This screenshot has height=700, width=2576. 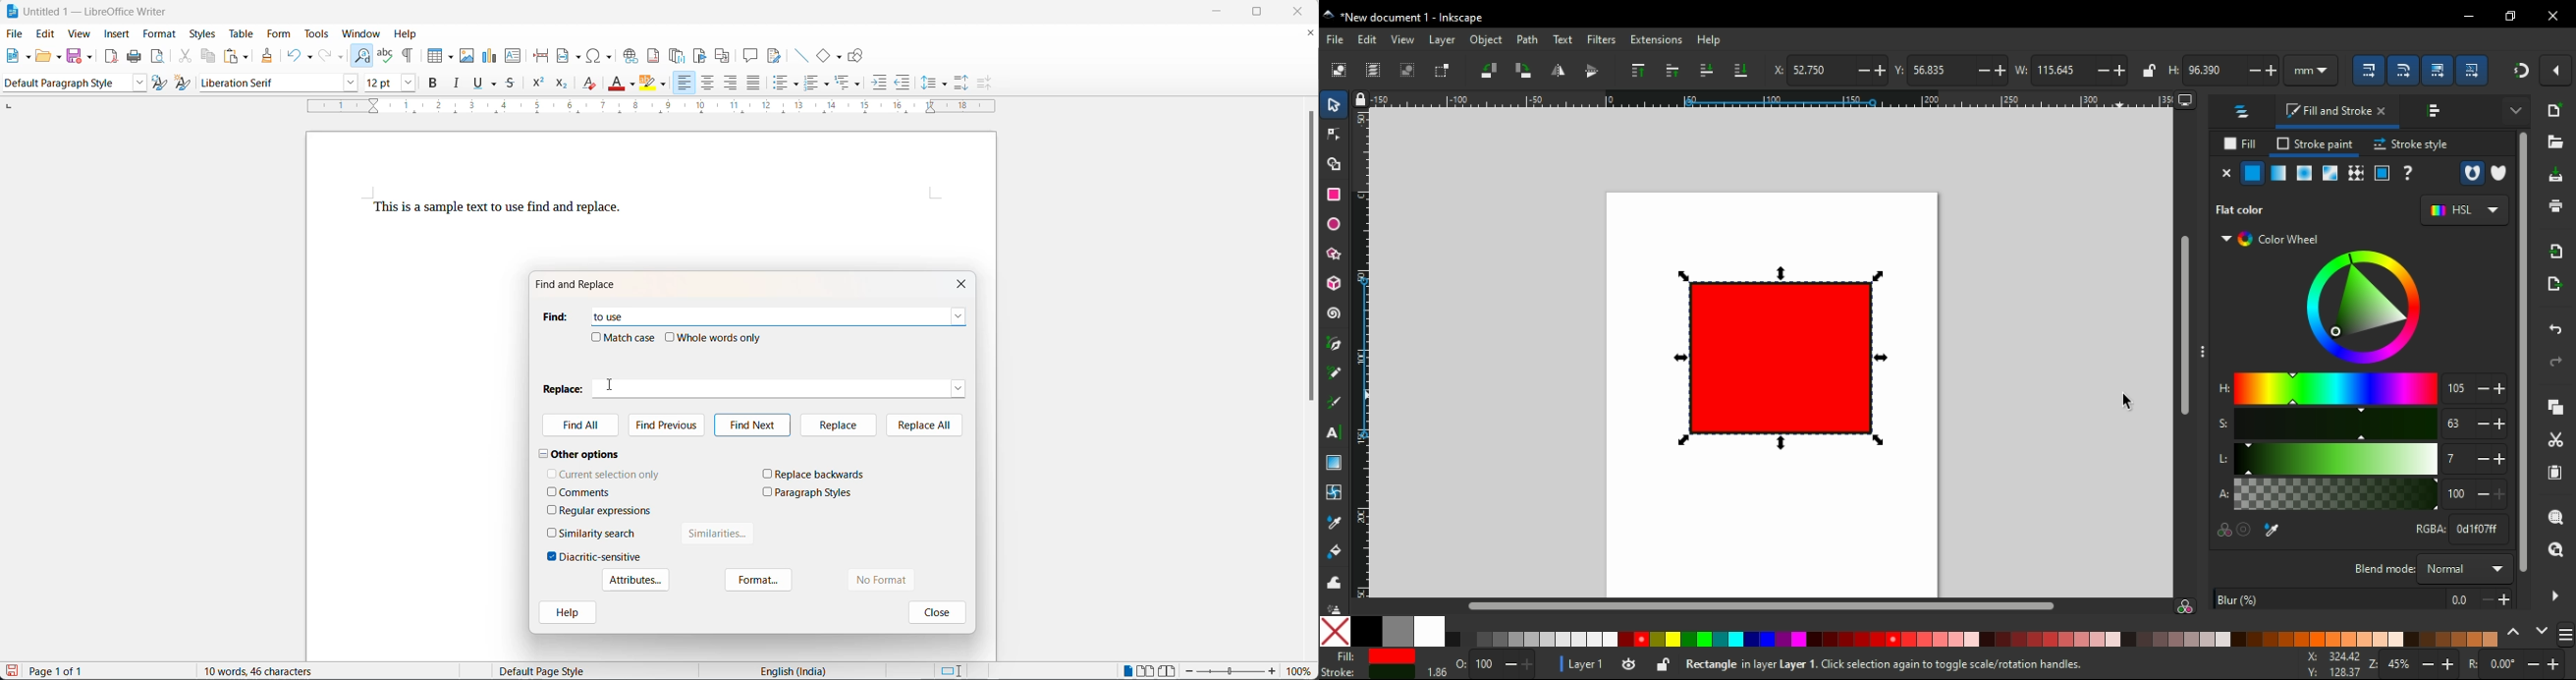 What do you see at coordinates (1563, 39) in the screenshot?
I see `text` at bounding box center [1563, 39].